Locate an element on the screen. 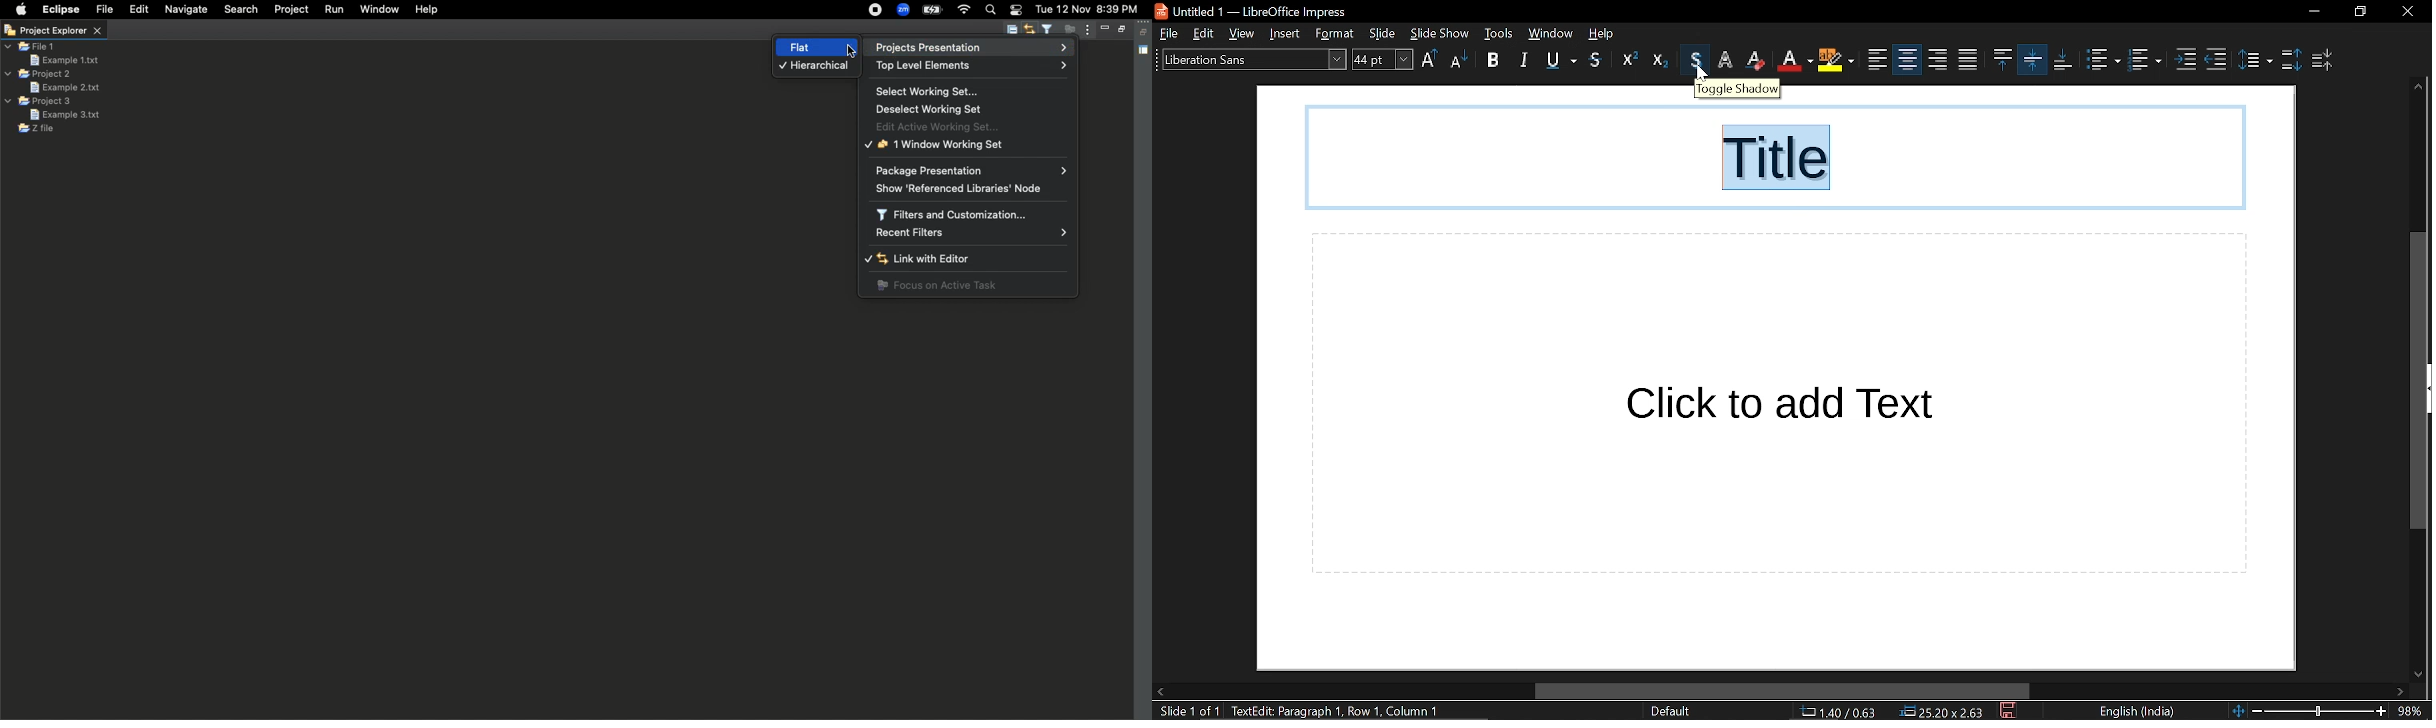 This screenshot has height=728, width=2436. Example 2 text file is located at coordinates (64, 87).